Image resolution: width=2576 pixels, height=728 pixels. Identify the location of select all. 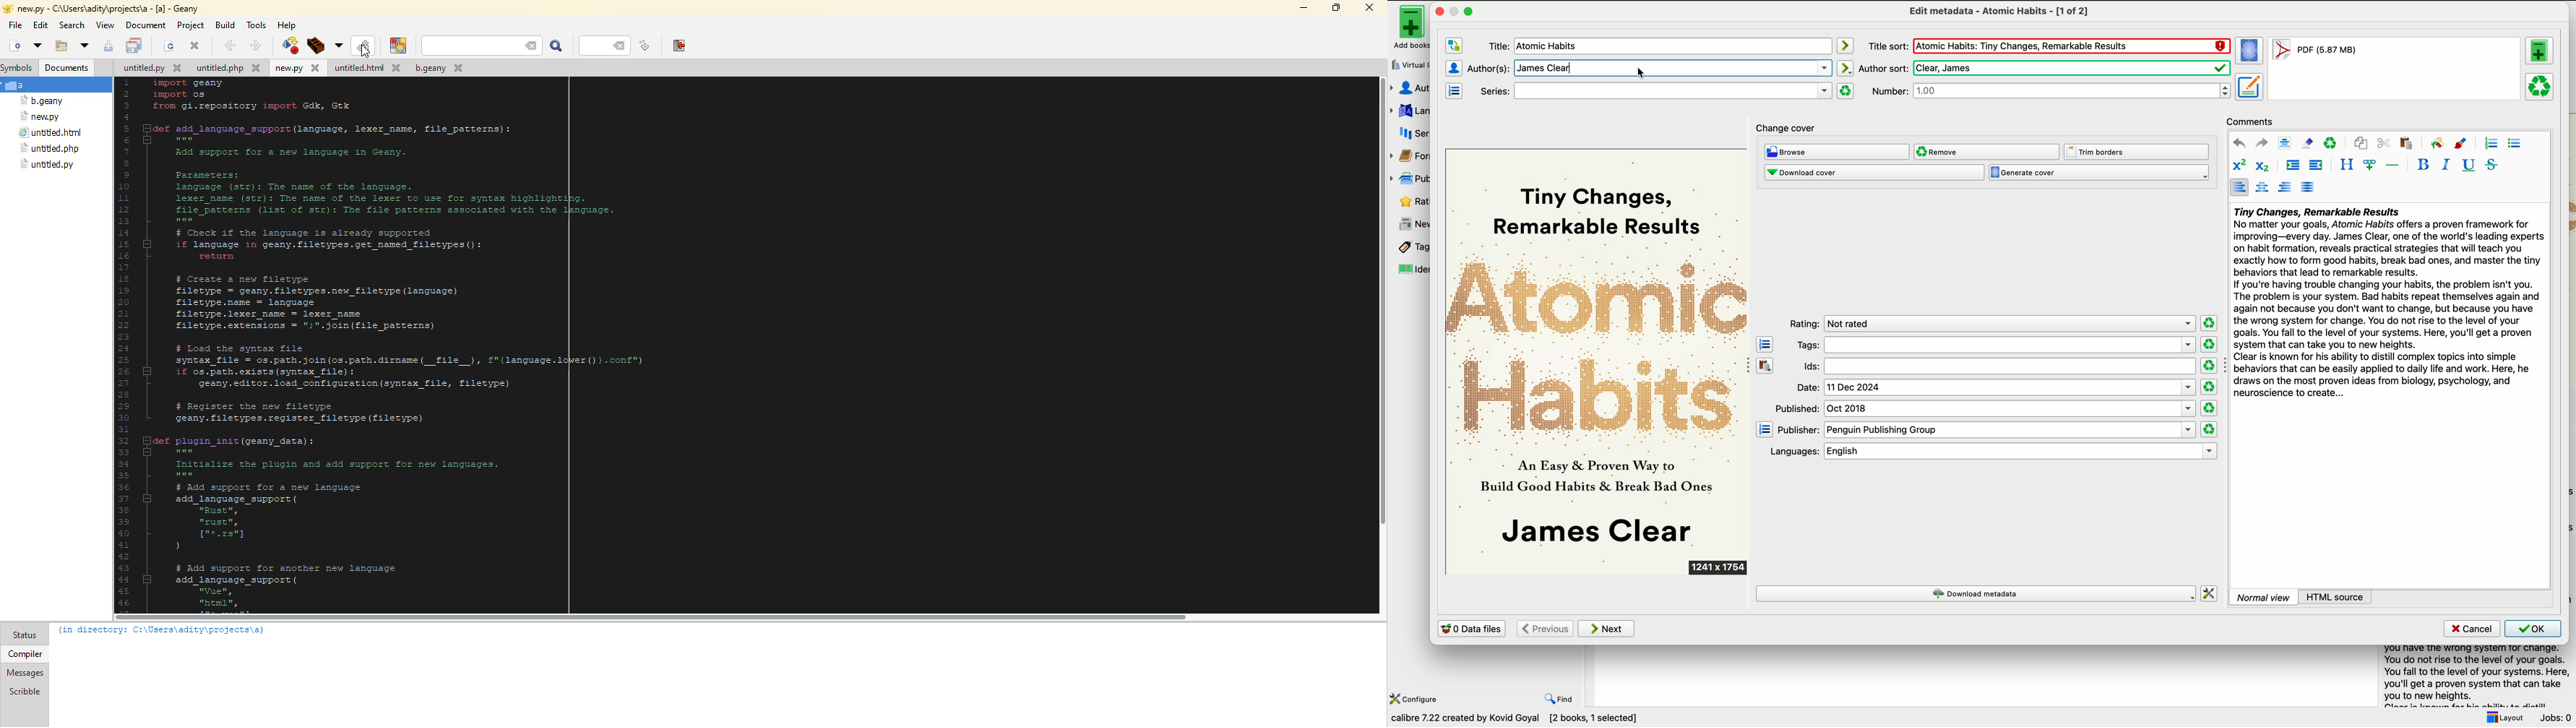
(2285, 143).